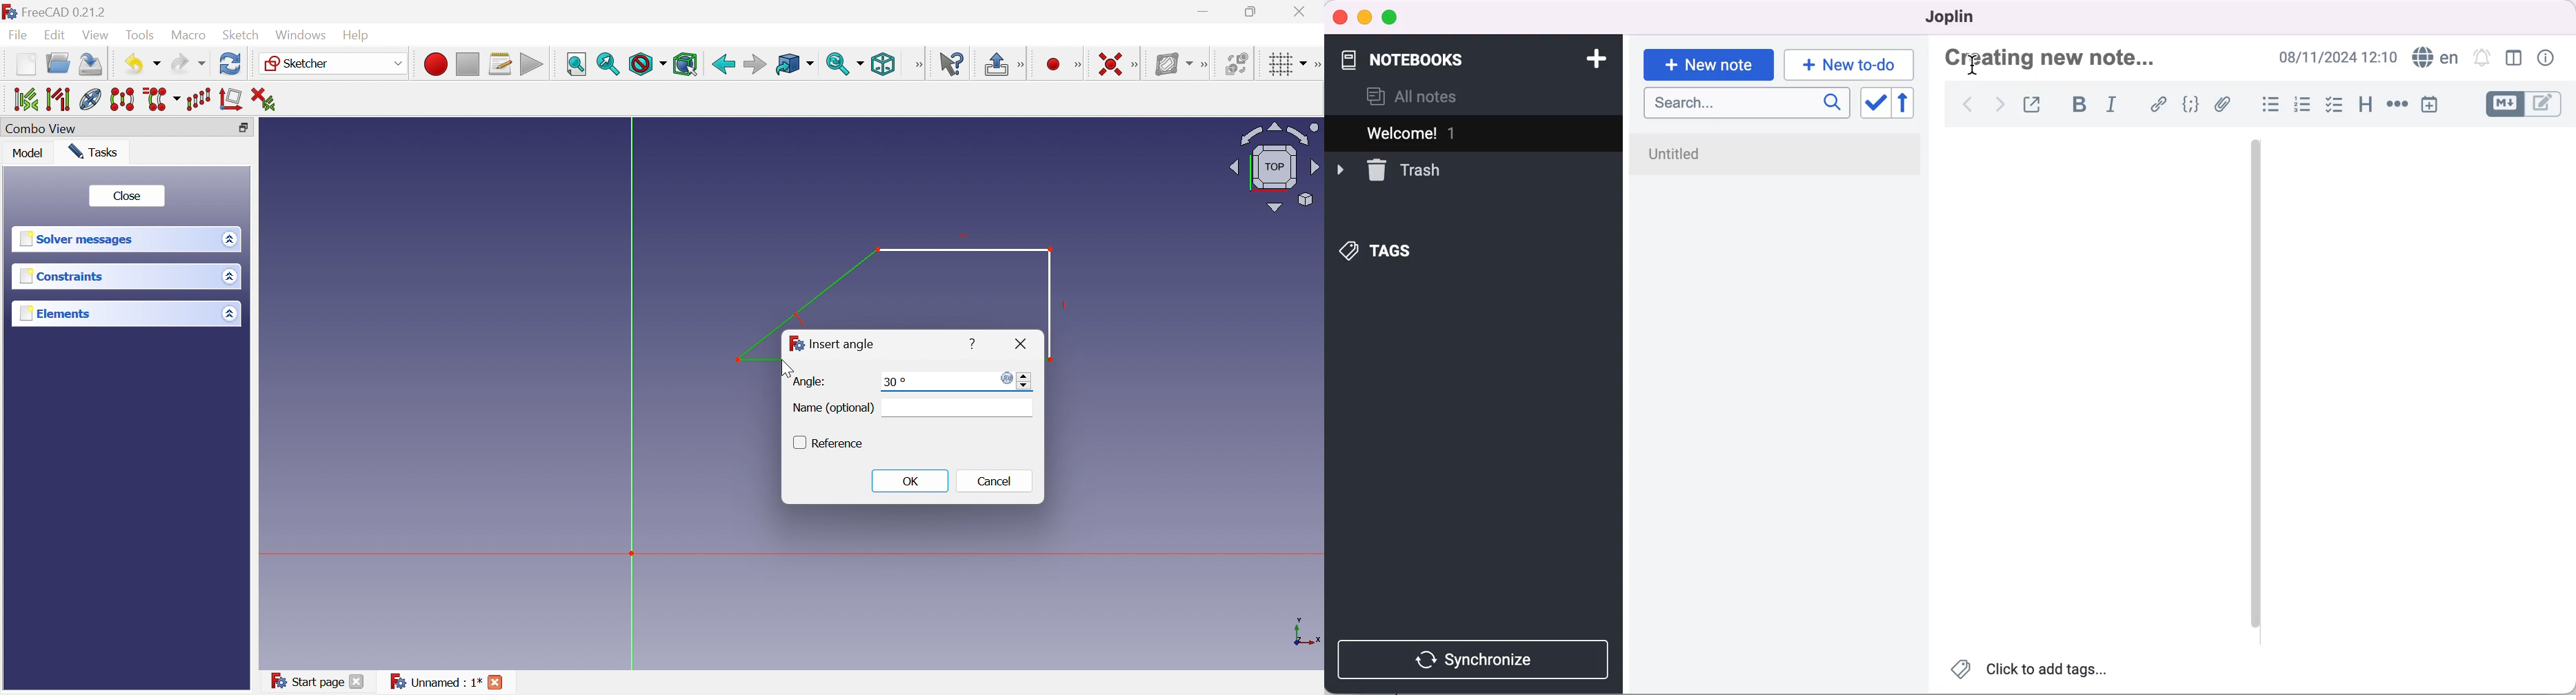 This screenshot has height=700, width=2576. Describe the element at coordinates (2335, 106) in the screenshot. I see `checkbox` at that location.